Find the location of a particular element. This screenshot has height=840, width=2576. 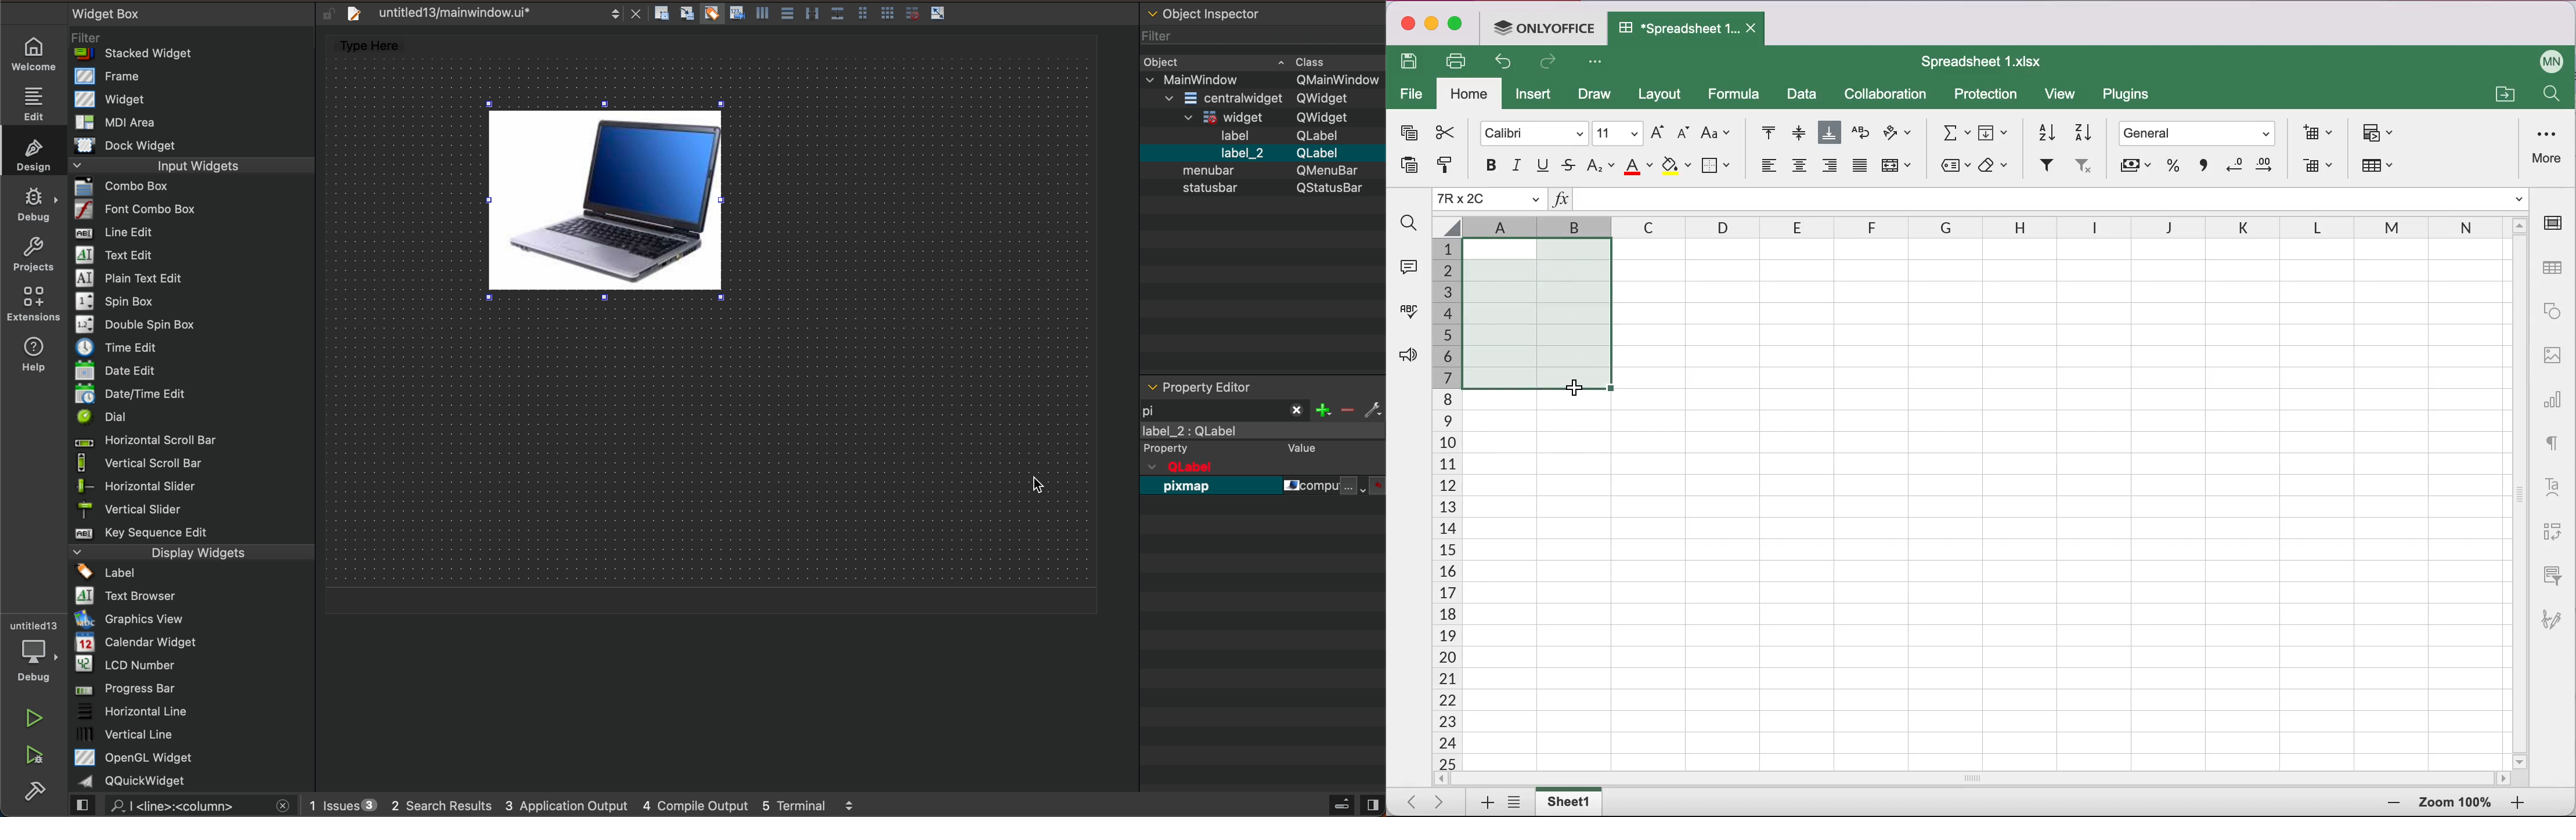

build is located at coordinates (42, 795).